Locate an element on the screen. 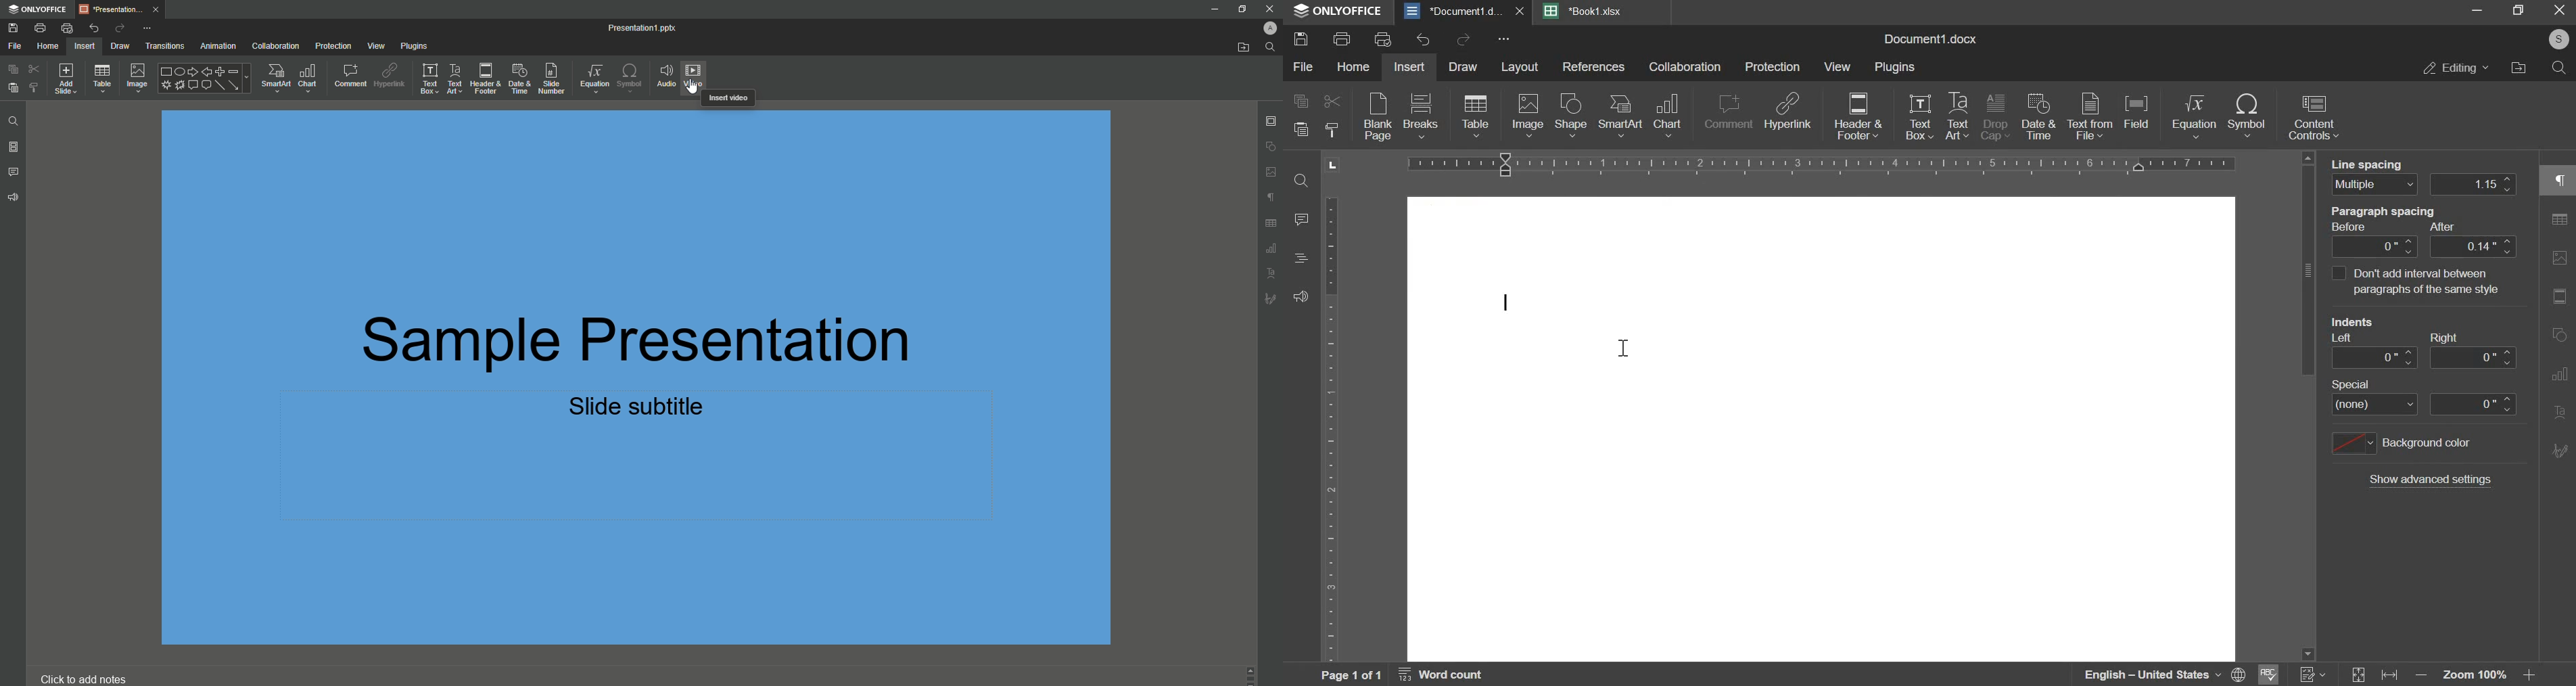 The width and height of the screenshot is (2576, 700). Paragraph settings is located at coordinates (1268, 196).